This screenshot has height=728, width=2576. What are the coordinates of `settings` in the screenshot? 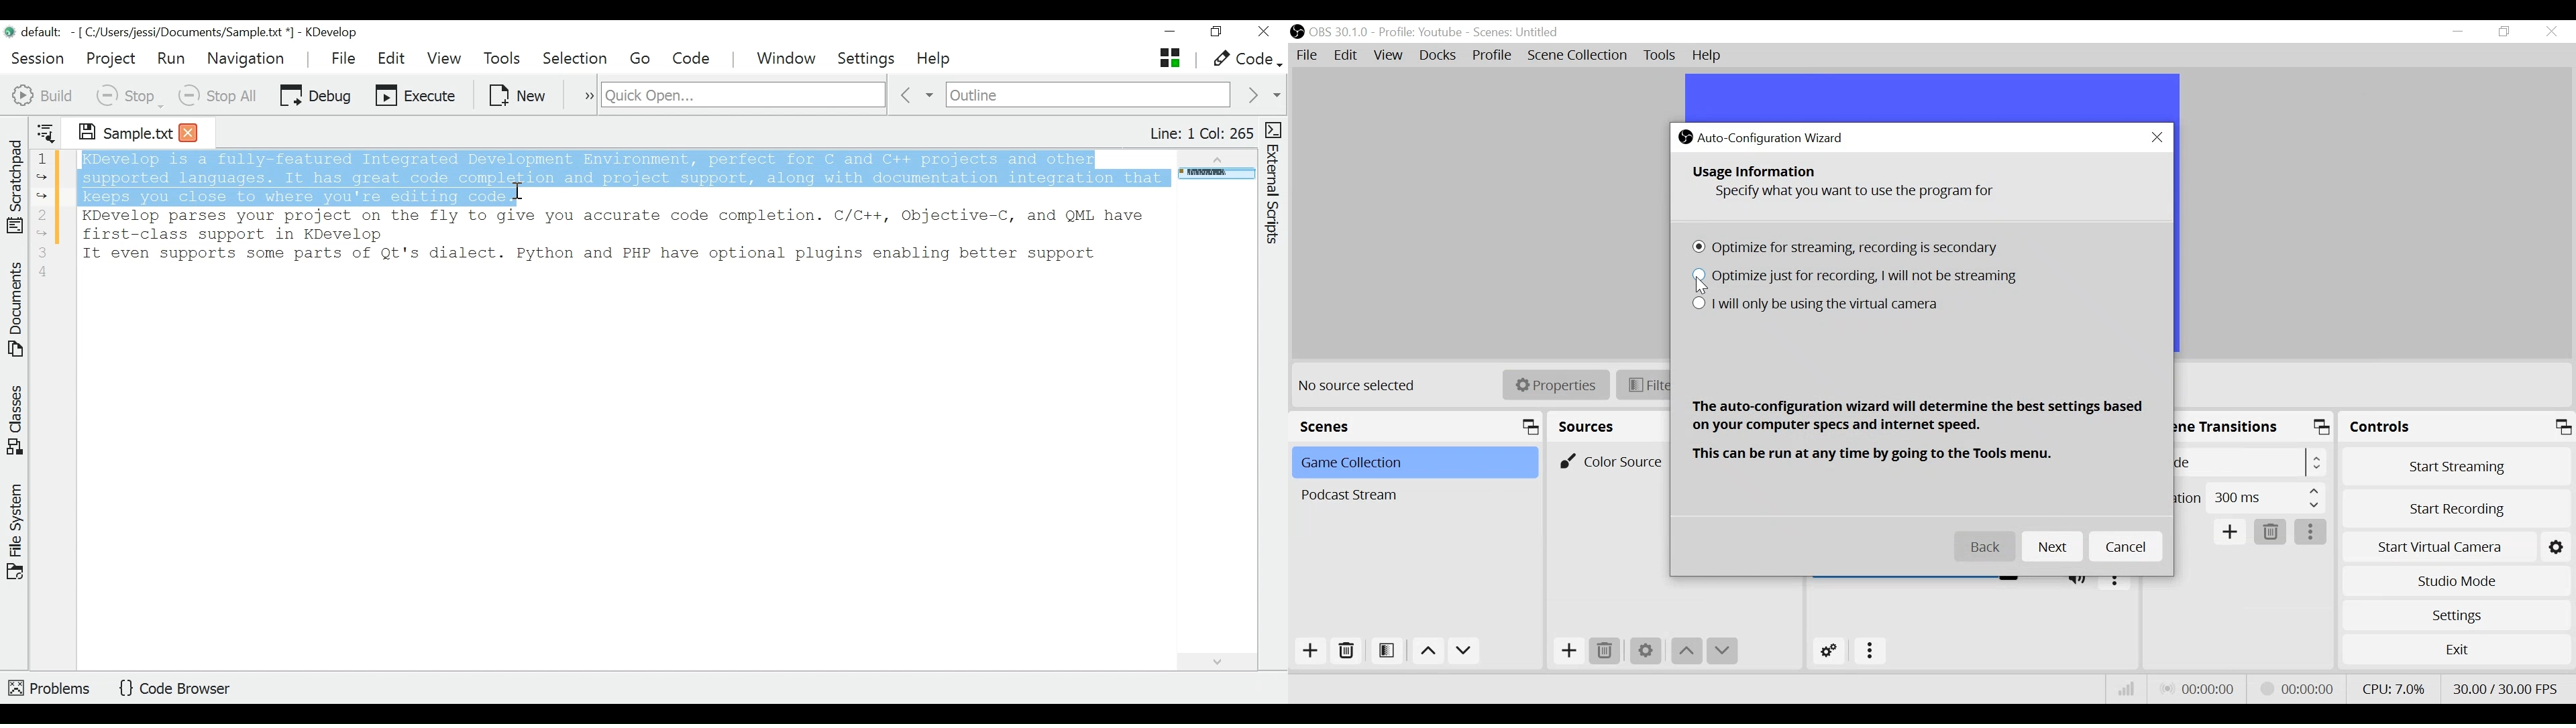 It's located at (2558, 546).